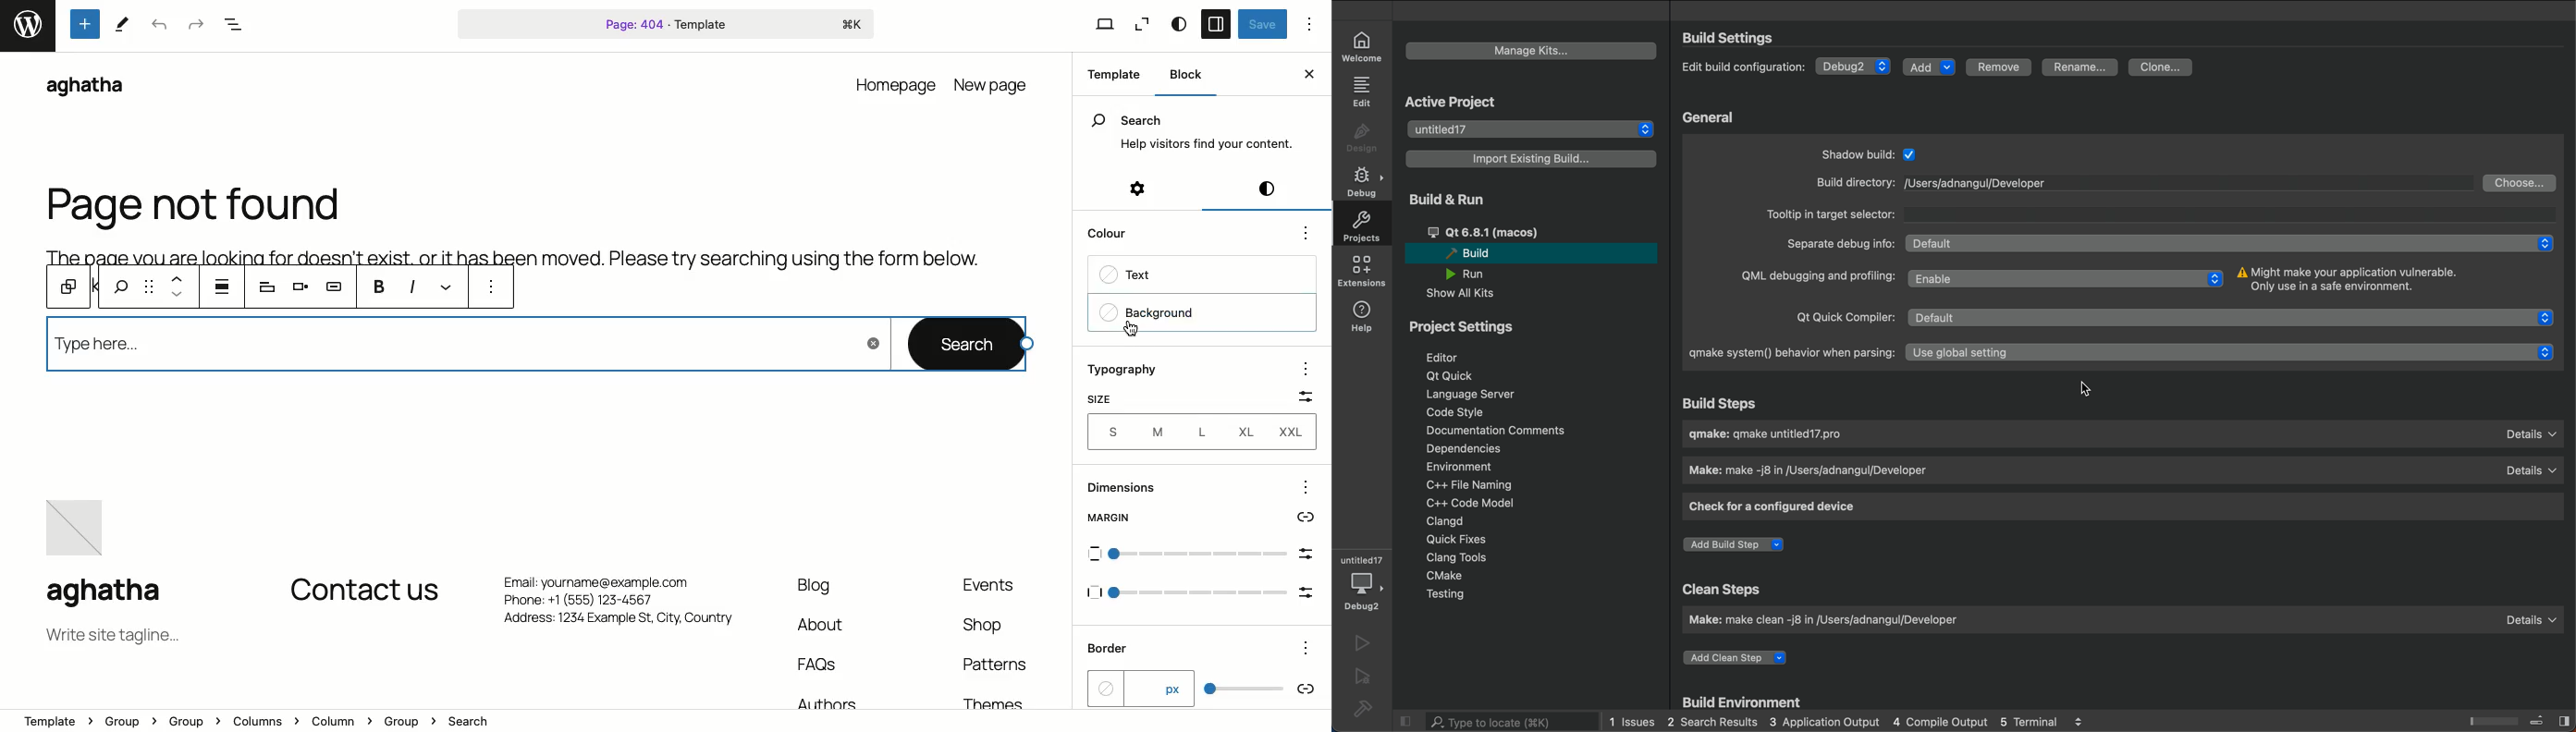 The image size is (2576, 756). Describe the element at coordinates (1111, 649) in the screenshot. I see `Border` at that location.